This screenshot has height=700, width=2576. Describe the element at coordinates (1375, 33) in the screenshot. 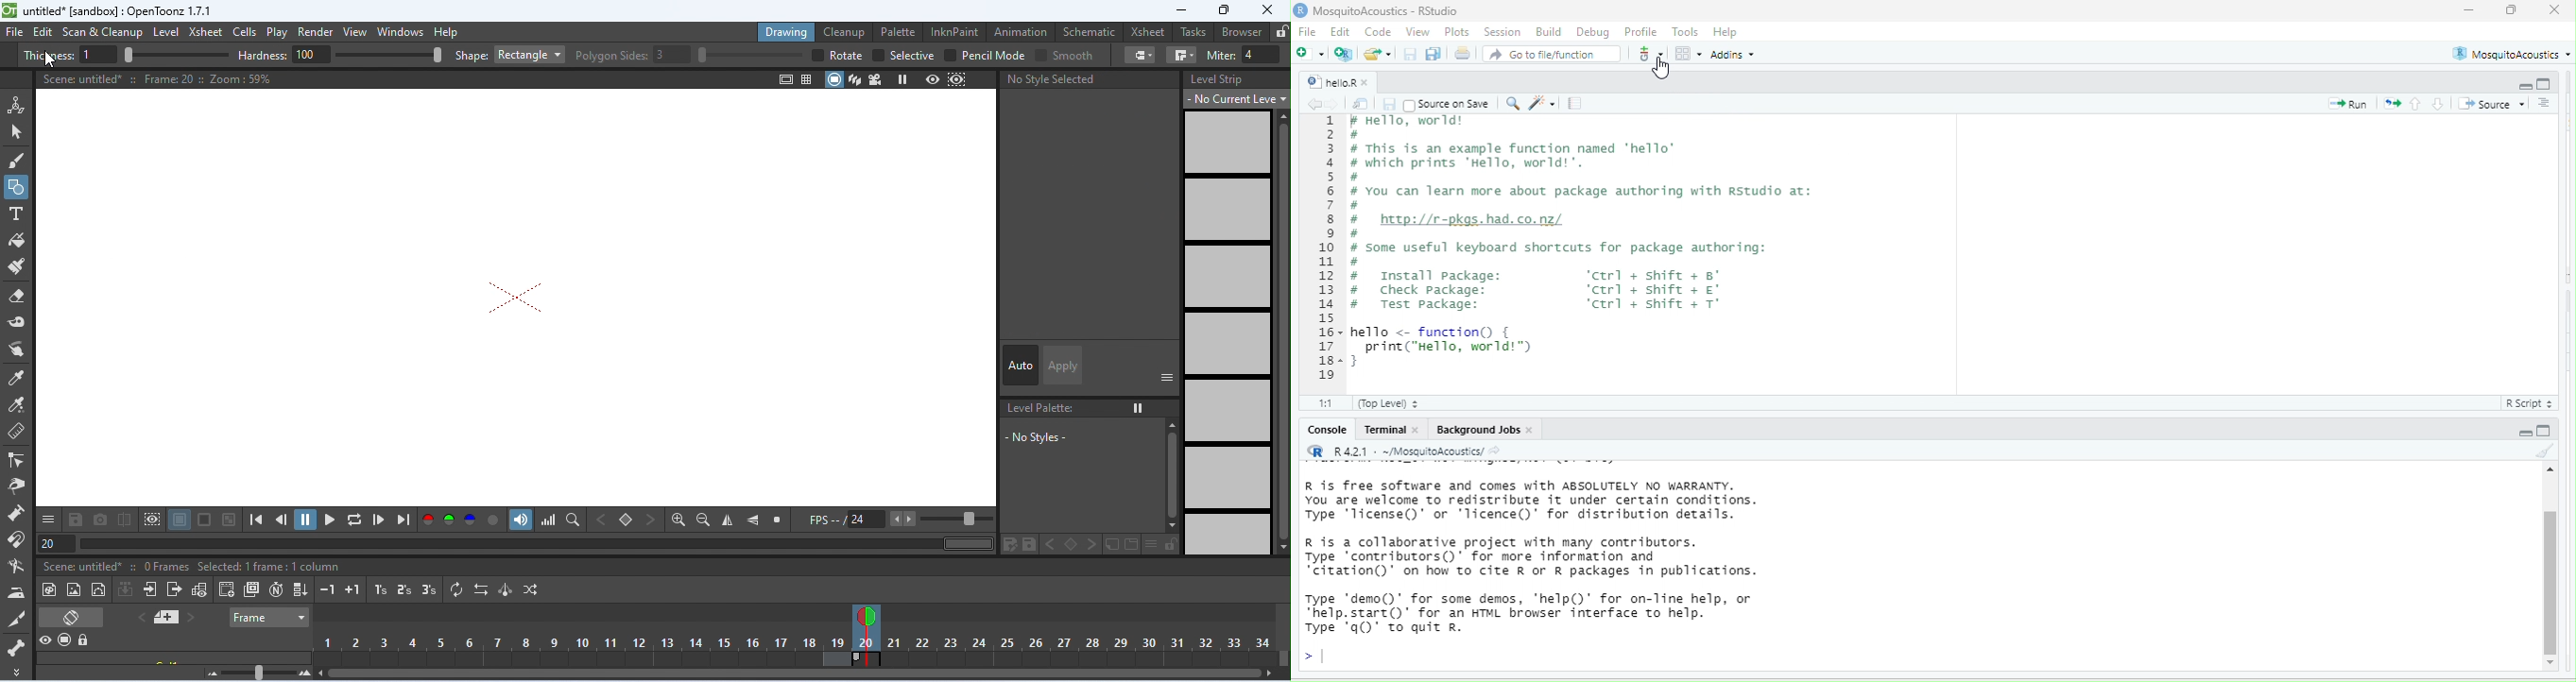

I see `Code` at that location.